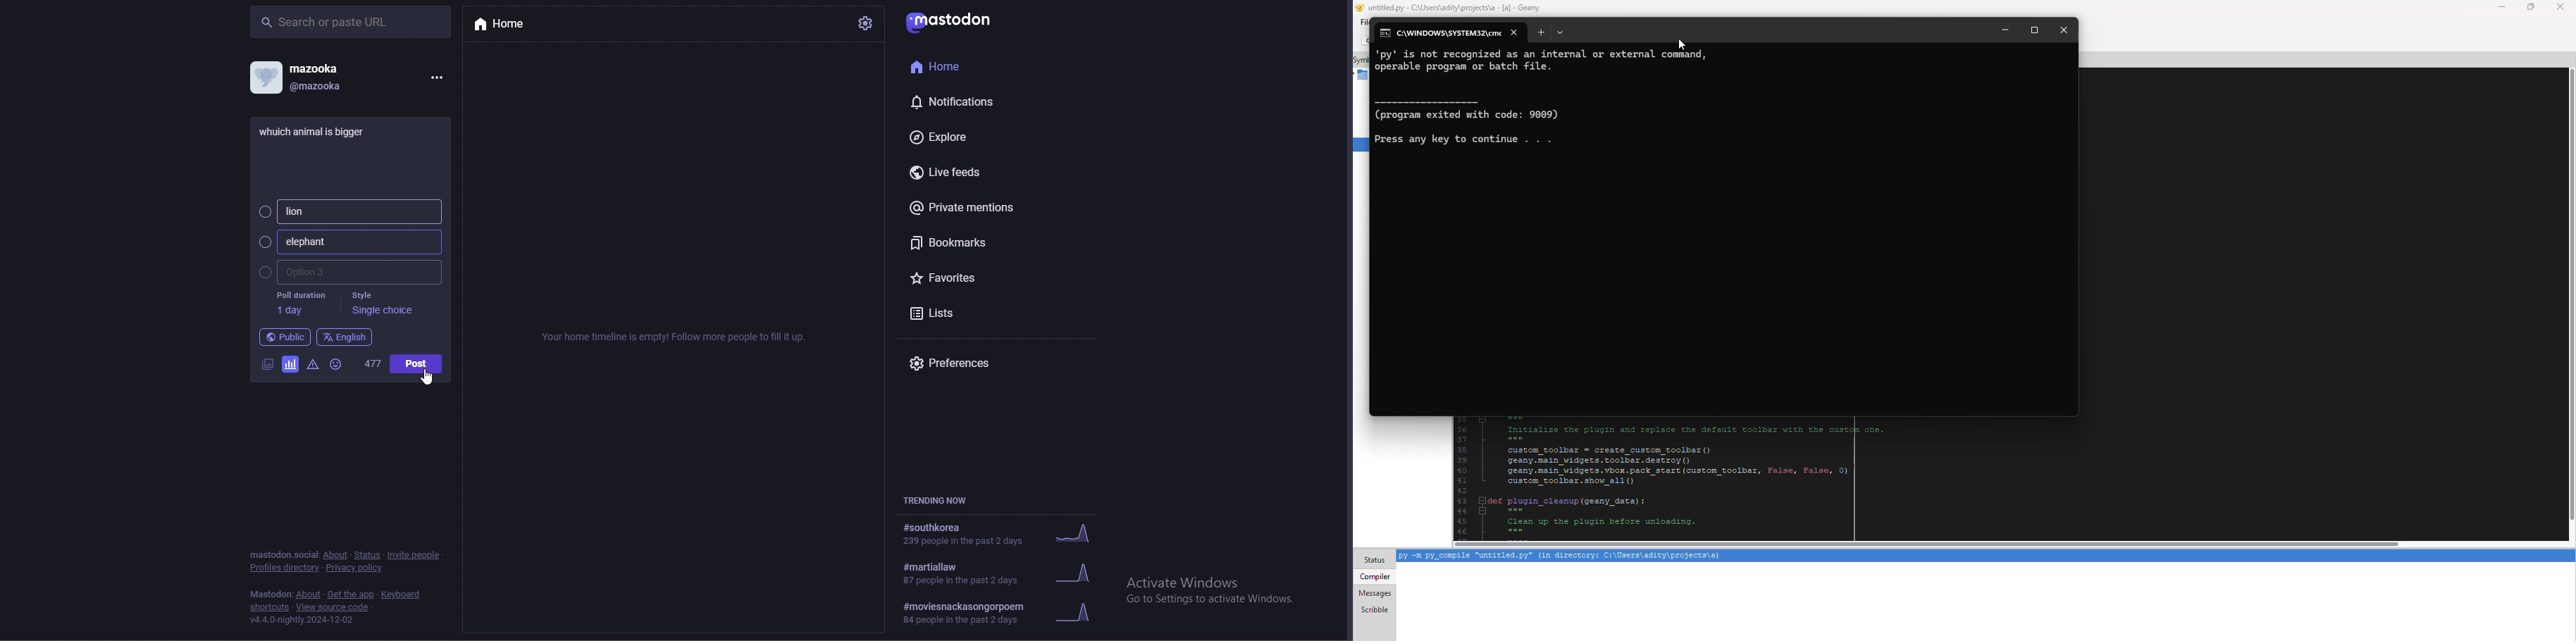 The image size is (2576, 644). What do you see at coordinates (676, 337) in the screenshot?
I see `info` at bounding box center [676, 337].